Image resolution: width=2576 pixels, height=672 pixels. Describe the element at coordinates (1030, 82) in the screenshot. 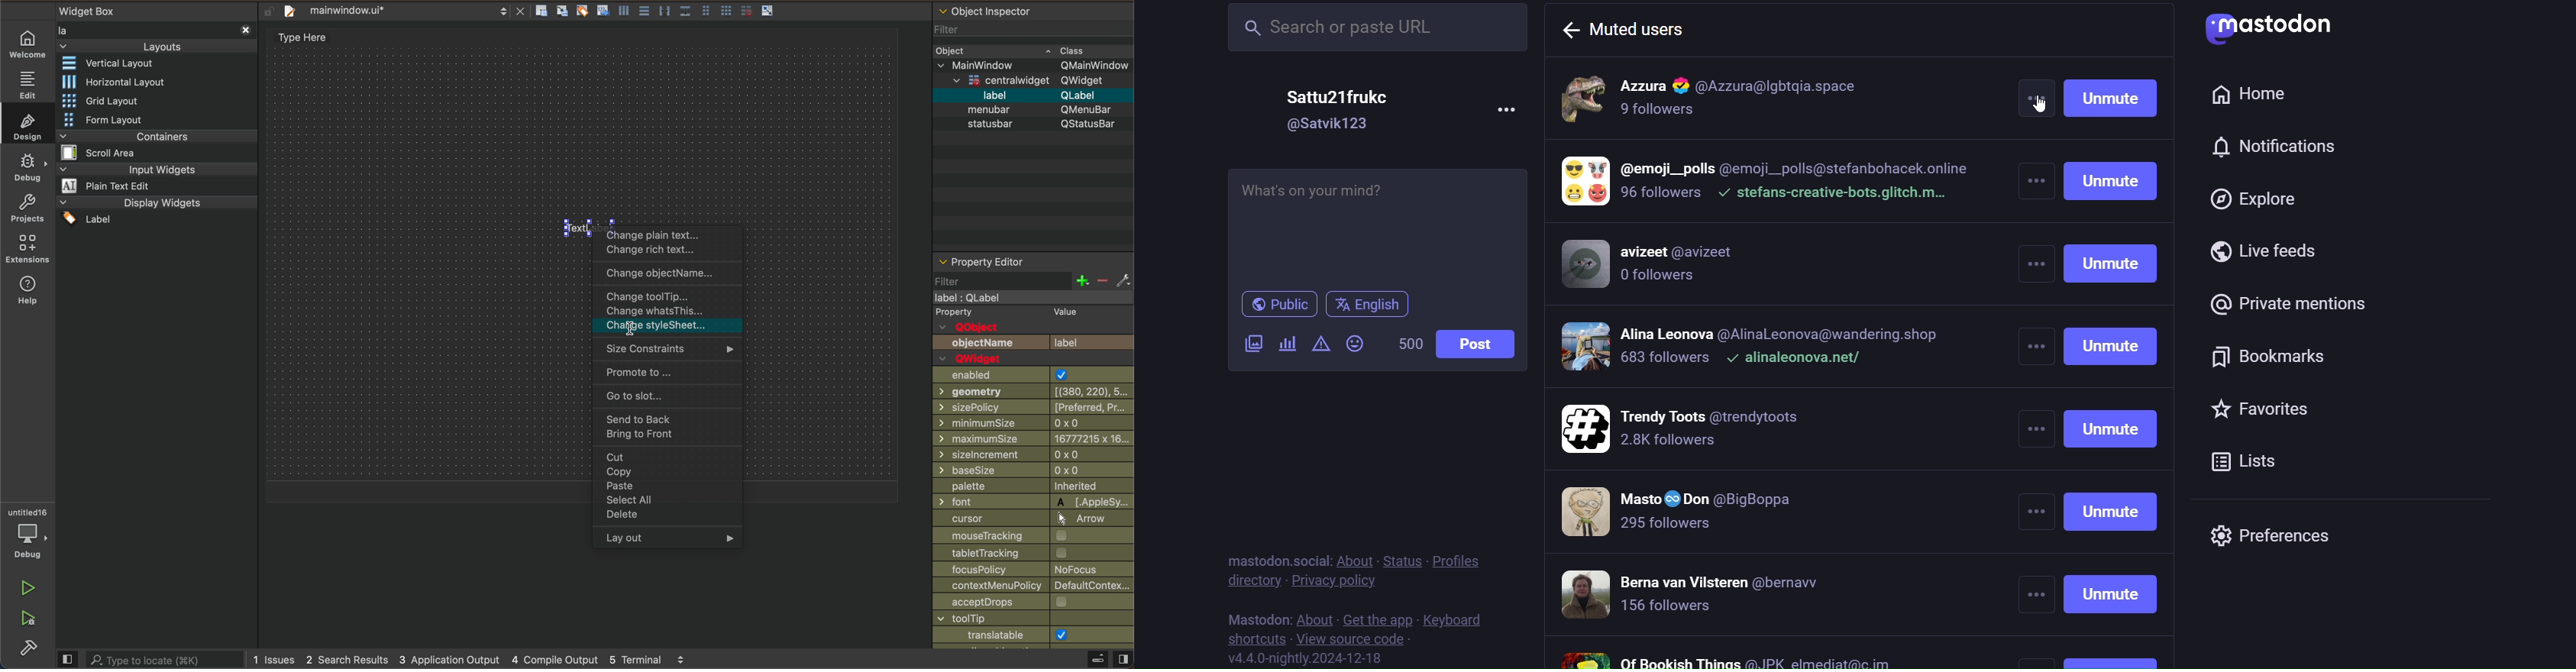

I see `qwidget` at that location.